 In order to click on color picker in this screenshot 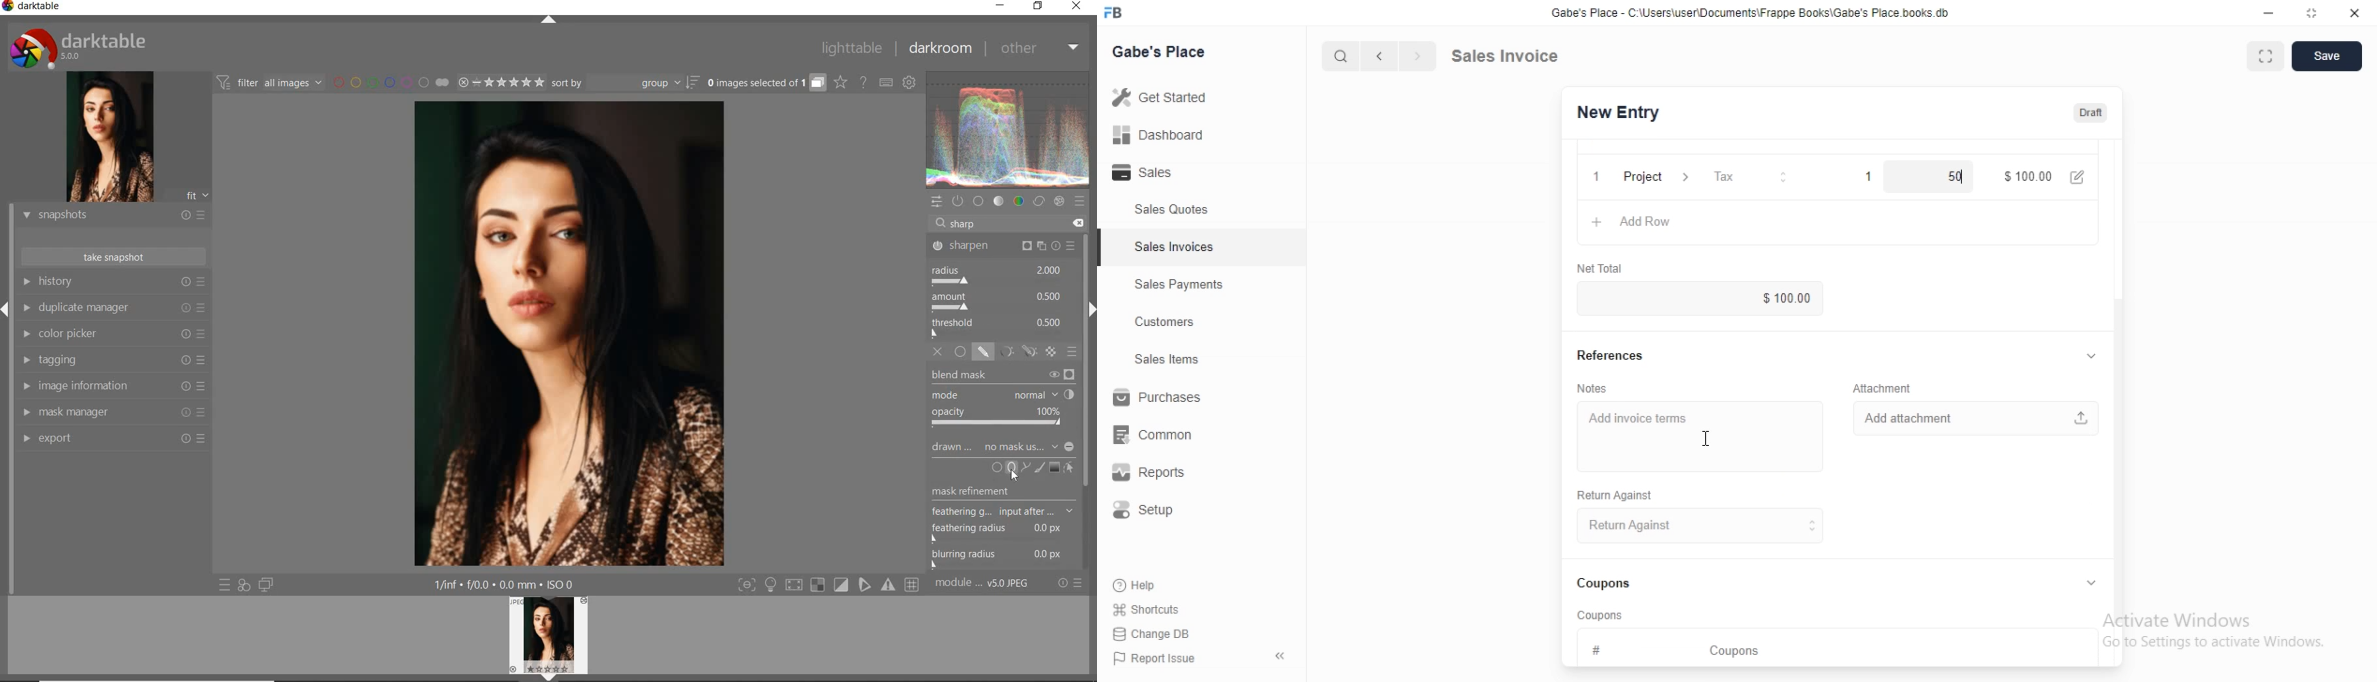, I will do `click(113, 334)`.